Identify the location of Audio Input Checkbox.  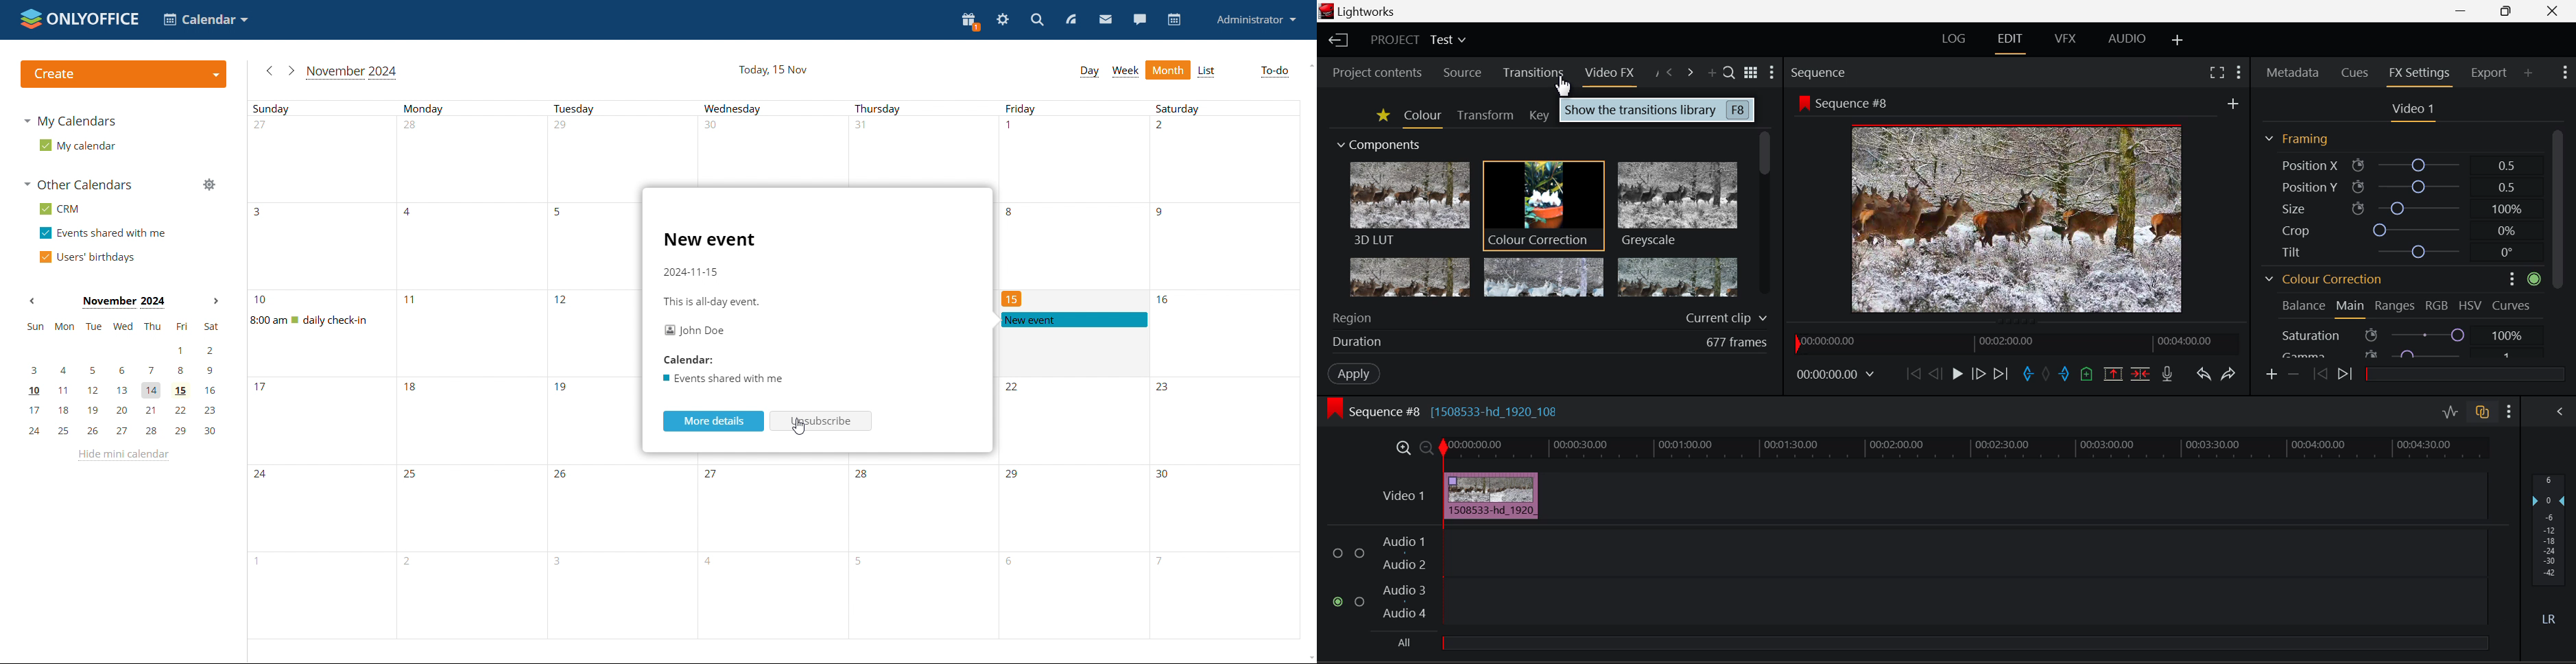
(1336, 601).